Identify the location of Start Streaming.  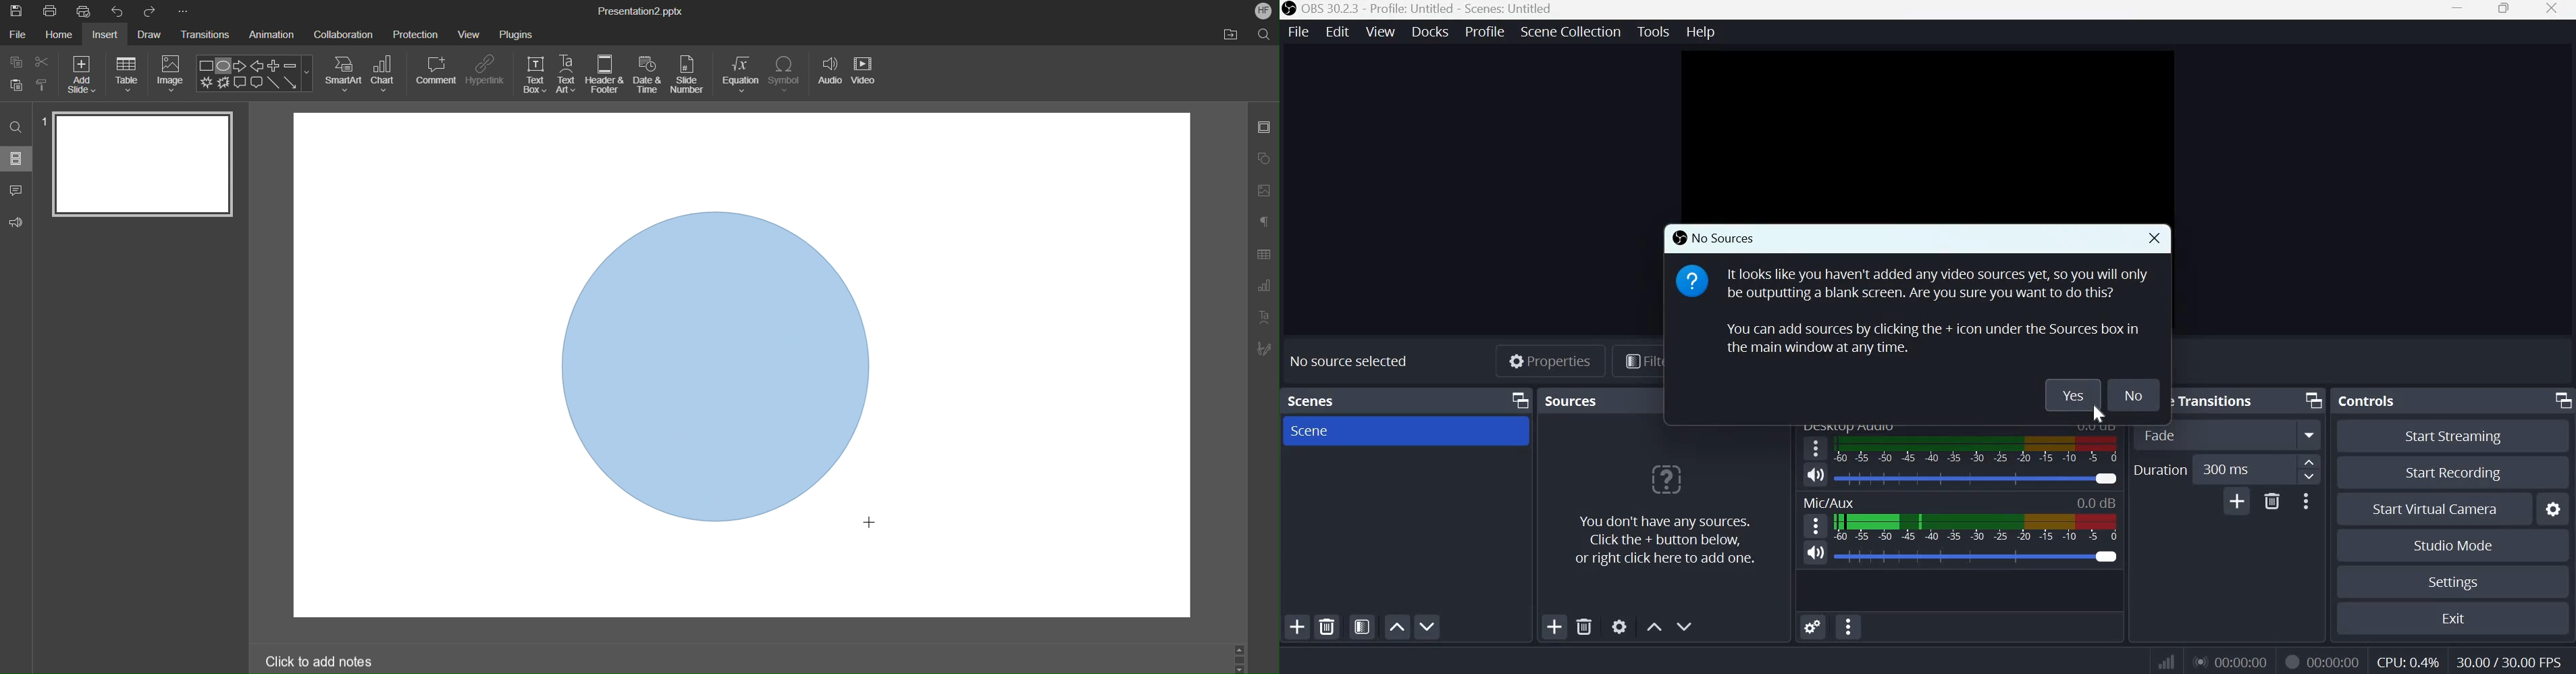
(2453, 436).